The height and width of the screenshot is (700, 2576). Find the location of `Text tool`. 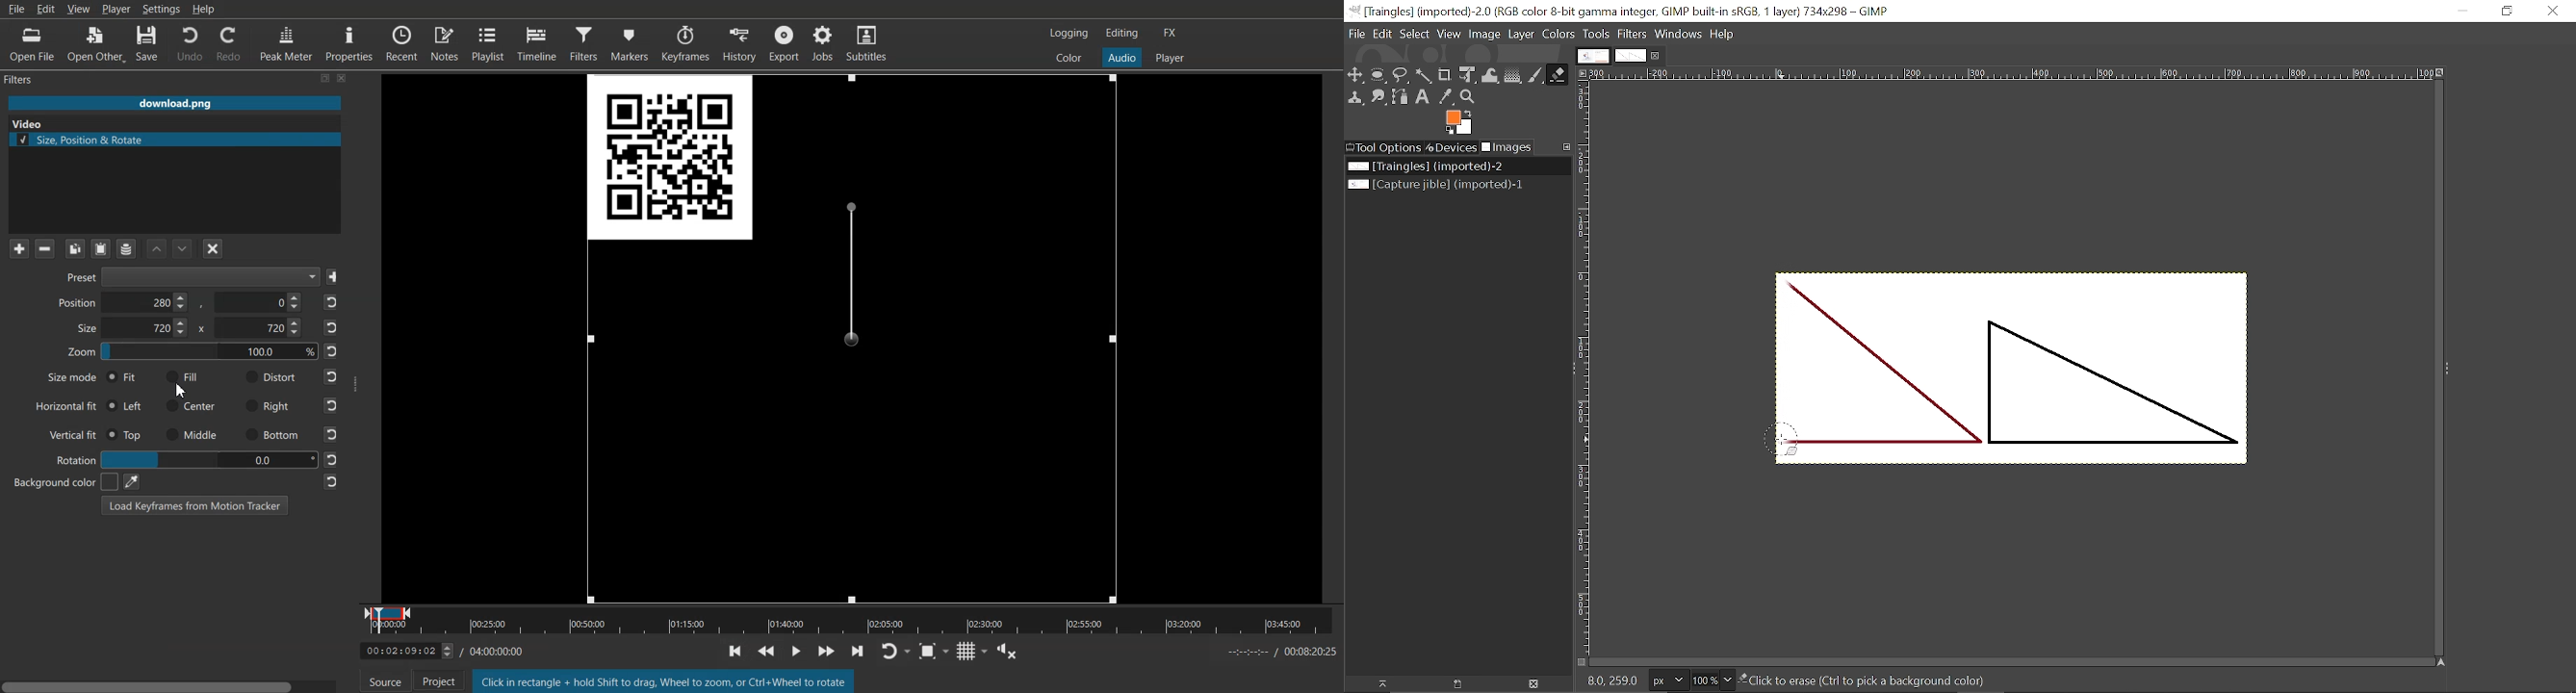

Text tool is located at coordinates (1423, 98).